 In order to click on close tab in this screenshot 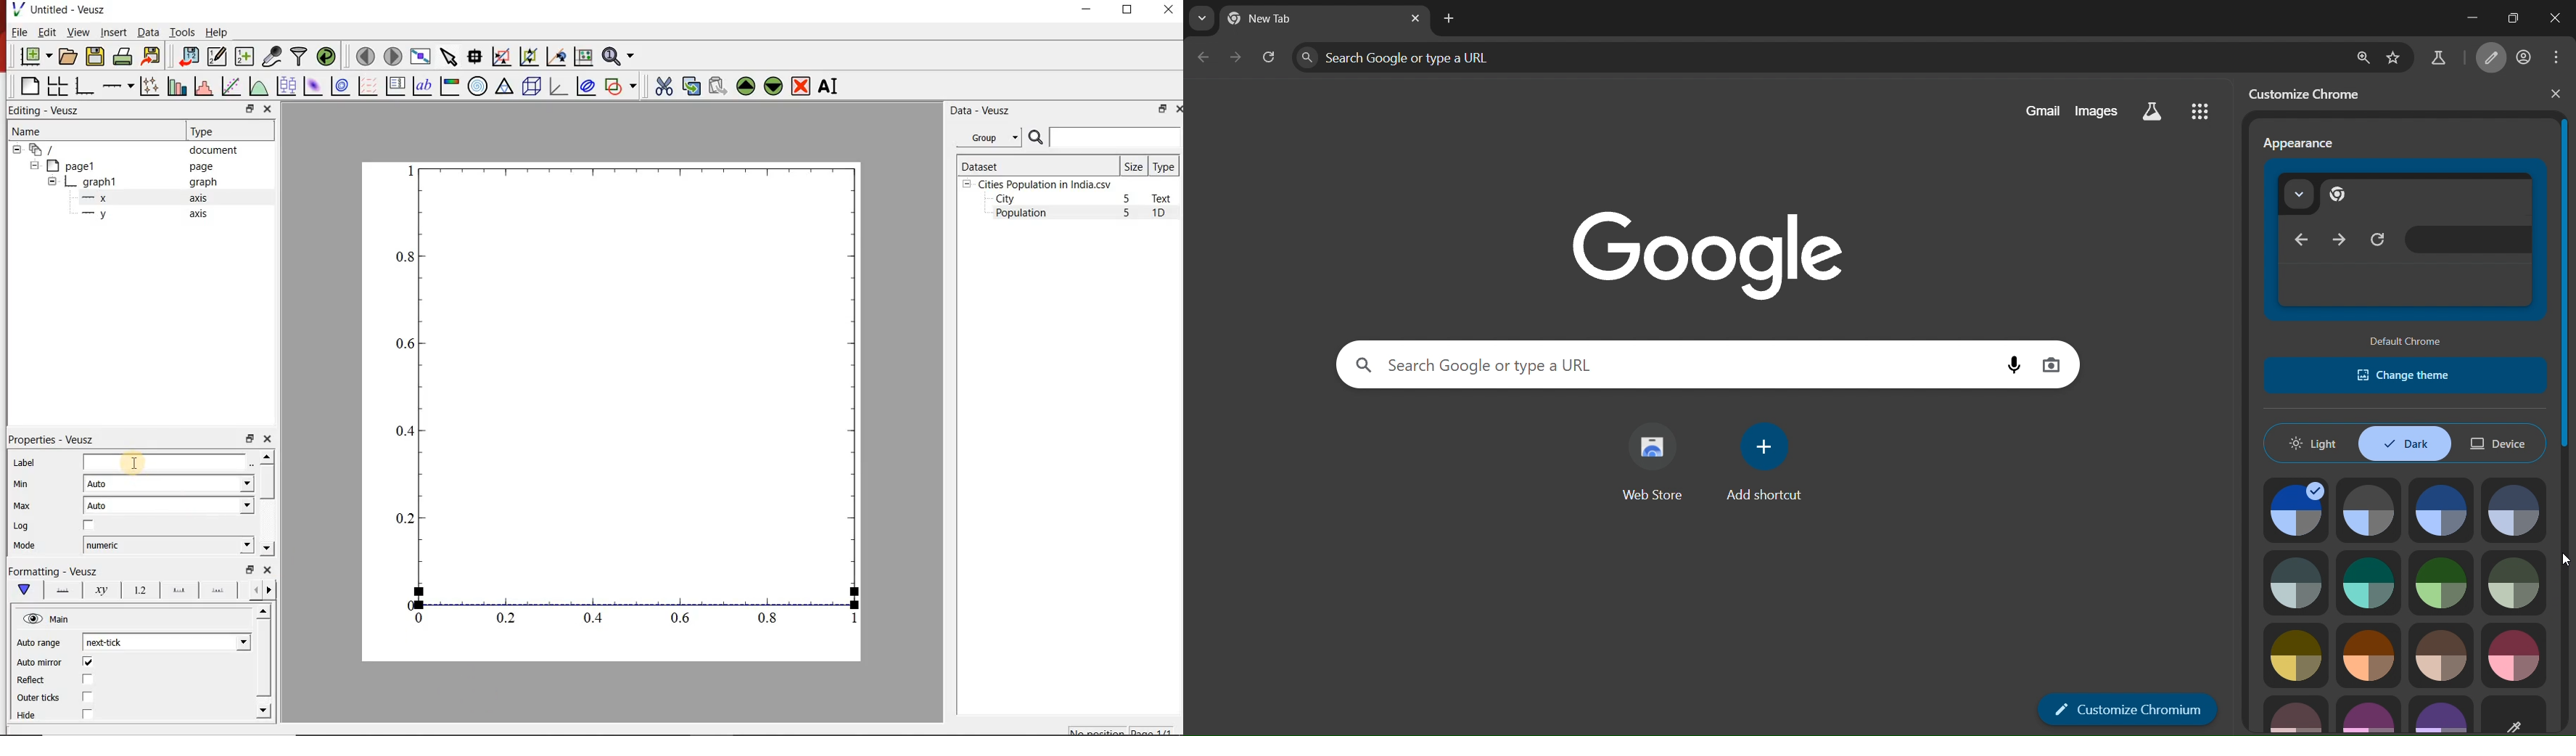, I will do `click(1415, 18)`.